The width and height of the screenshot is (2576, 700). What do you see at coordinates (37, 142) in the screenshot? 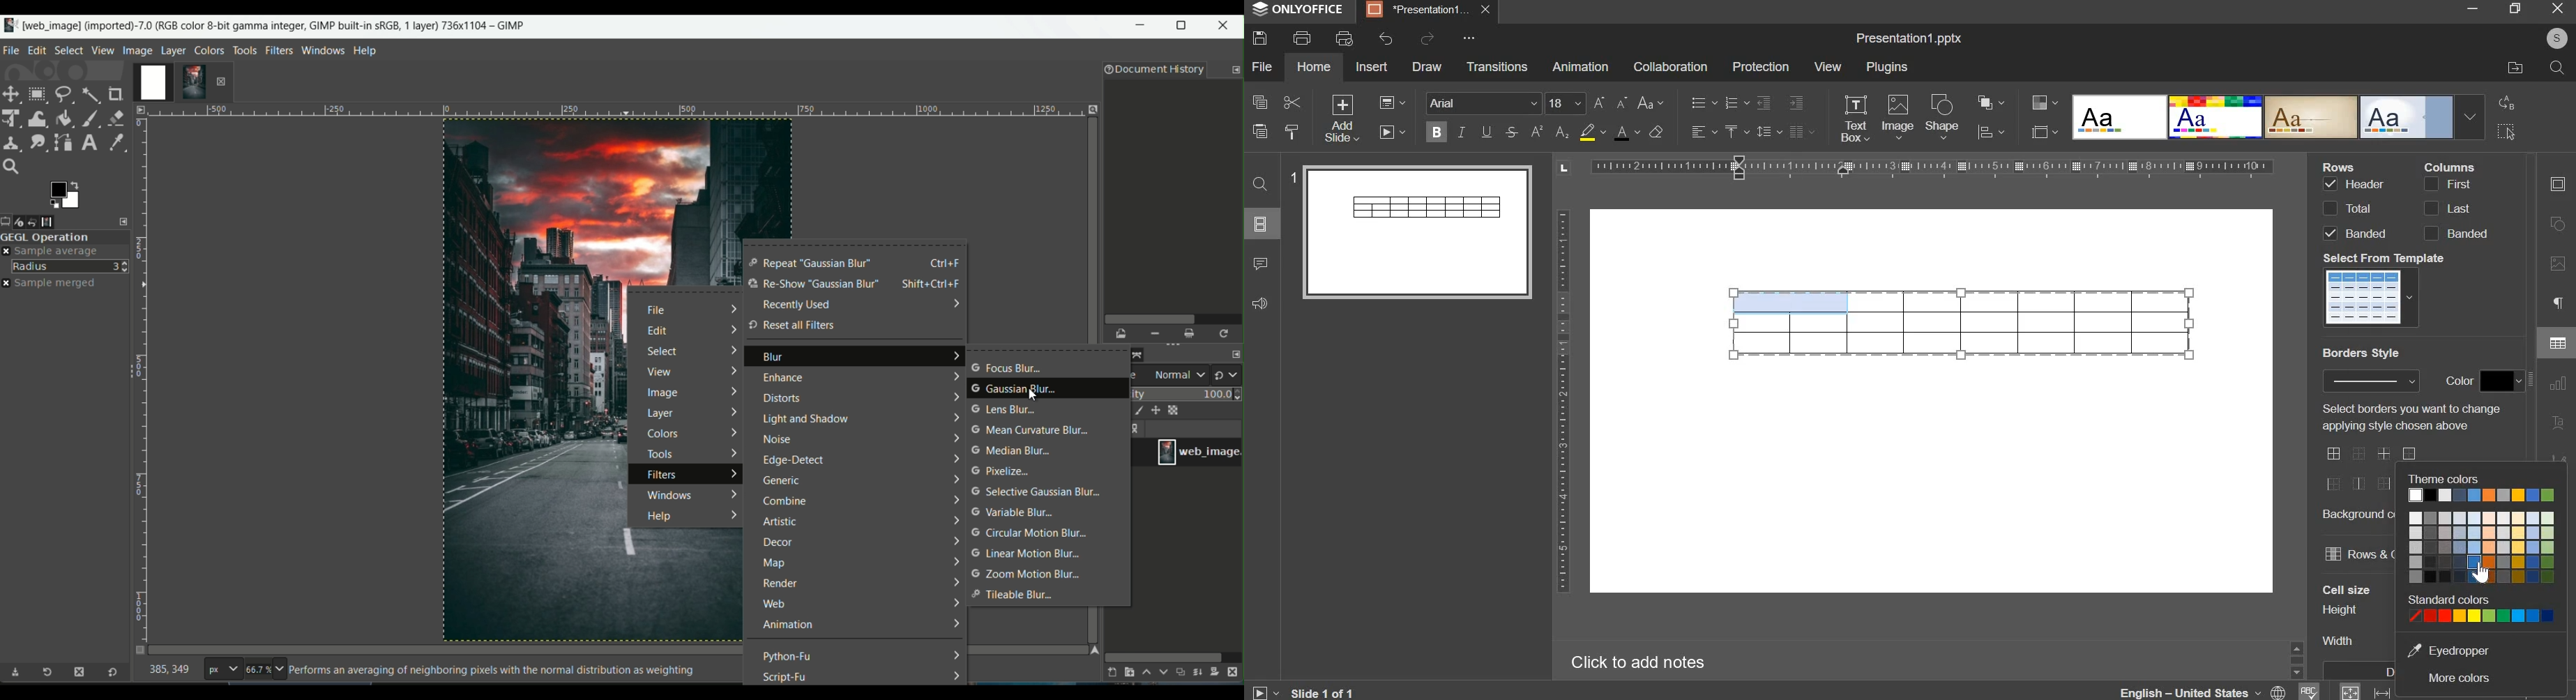
I see `smudge tool` at bounding box center [37, 142].